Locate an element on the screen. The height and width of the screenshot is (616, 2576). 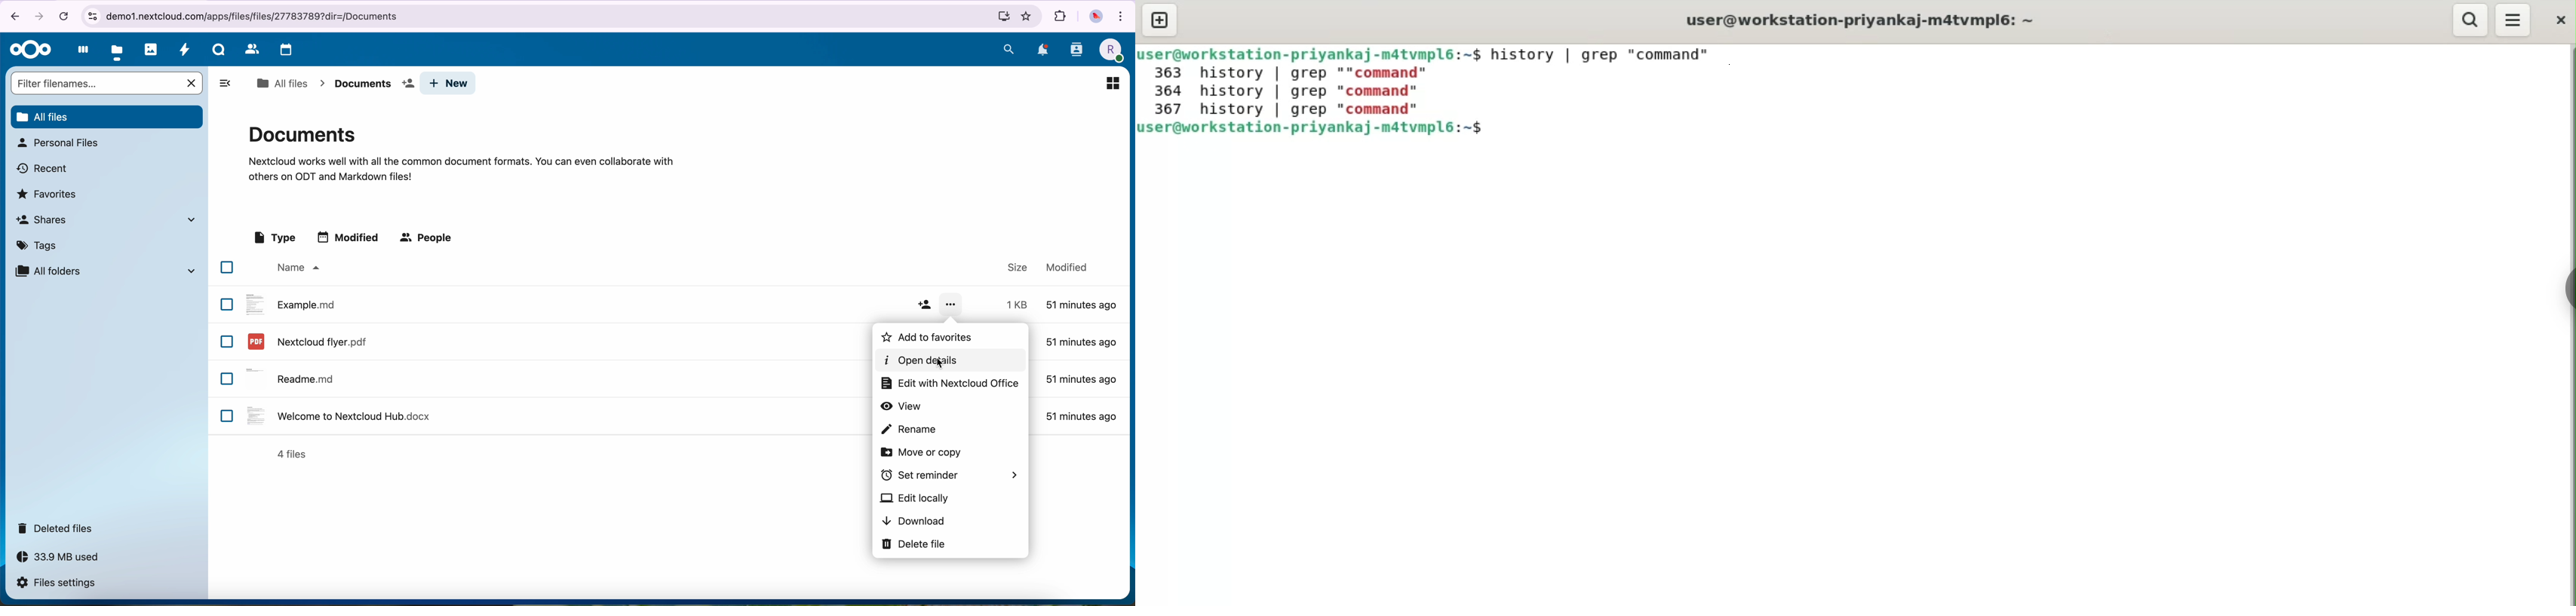
cancel is located at coordinates (193, 83).